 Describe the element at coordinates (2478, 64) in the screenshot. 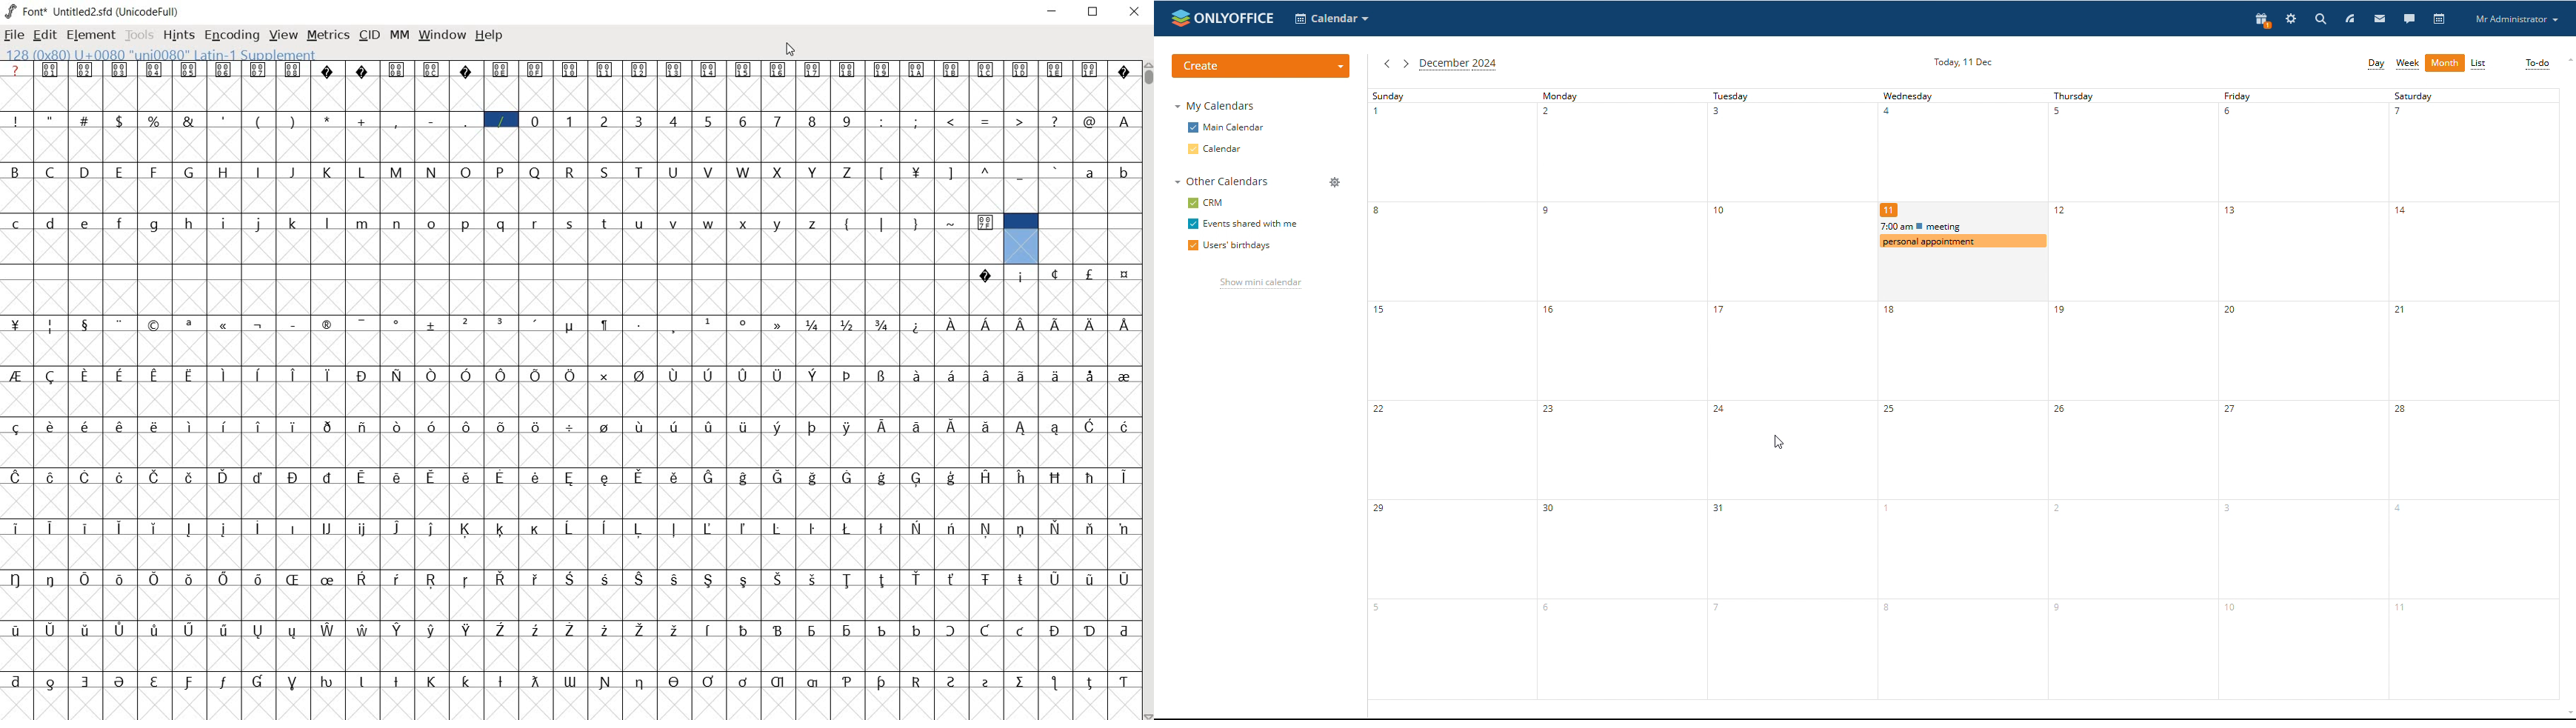

I see `list view` at that location.